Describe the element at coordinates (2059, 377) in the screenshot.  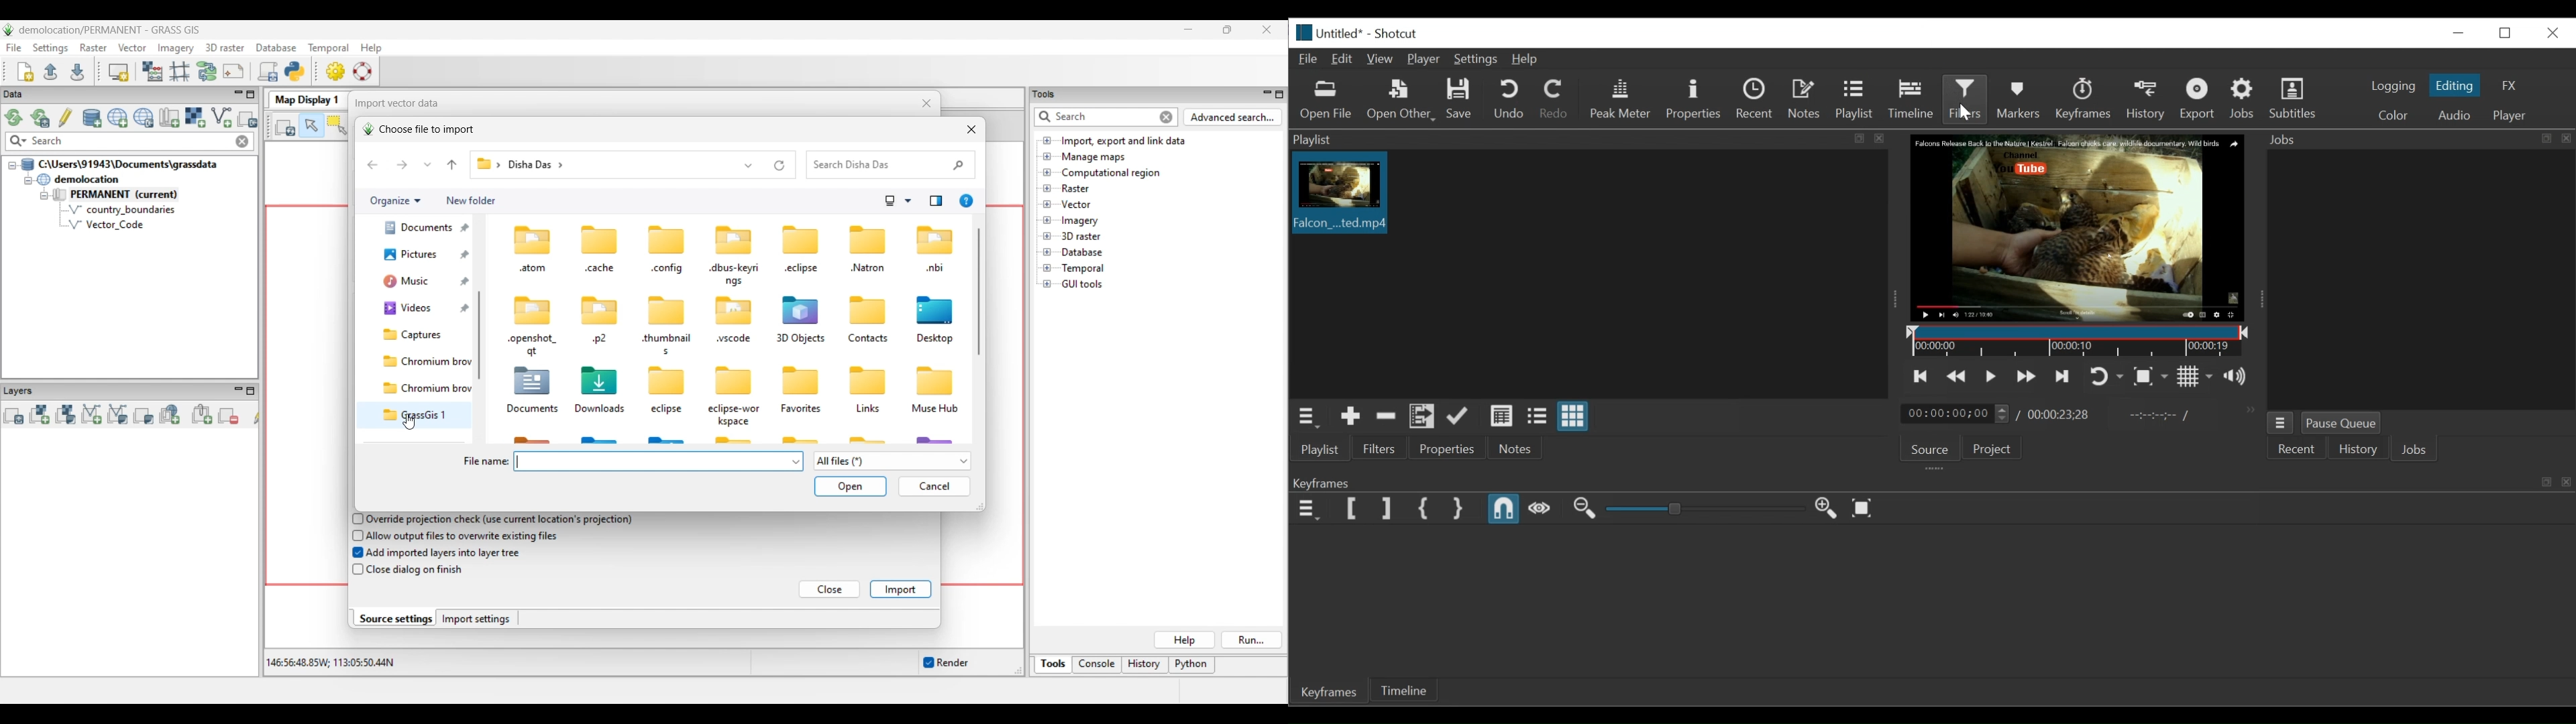
I see `Skip to the next point` at that location.